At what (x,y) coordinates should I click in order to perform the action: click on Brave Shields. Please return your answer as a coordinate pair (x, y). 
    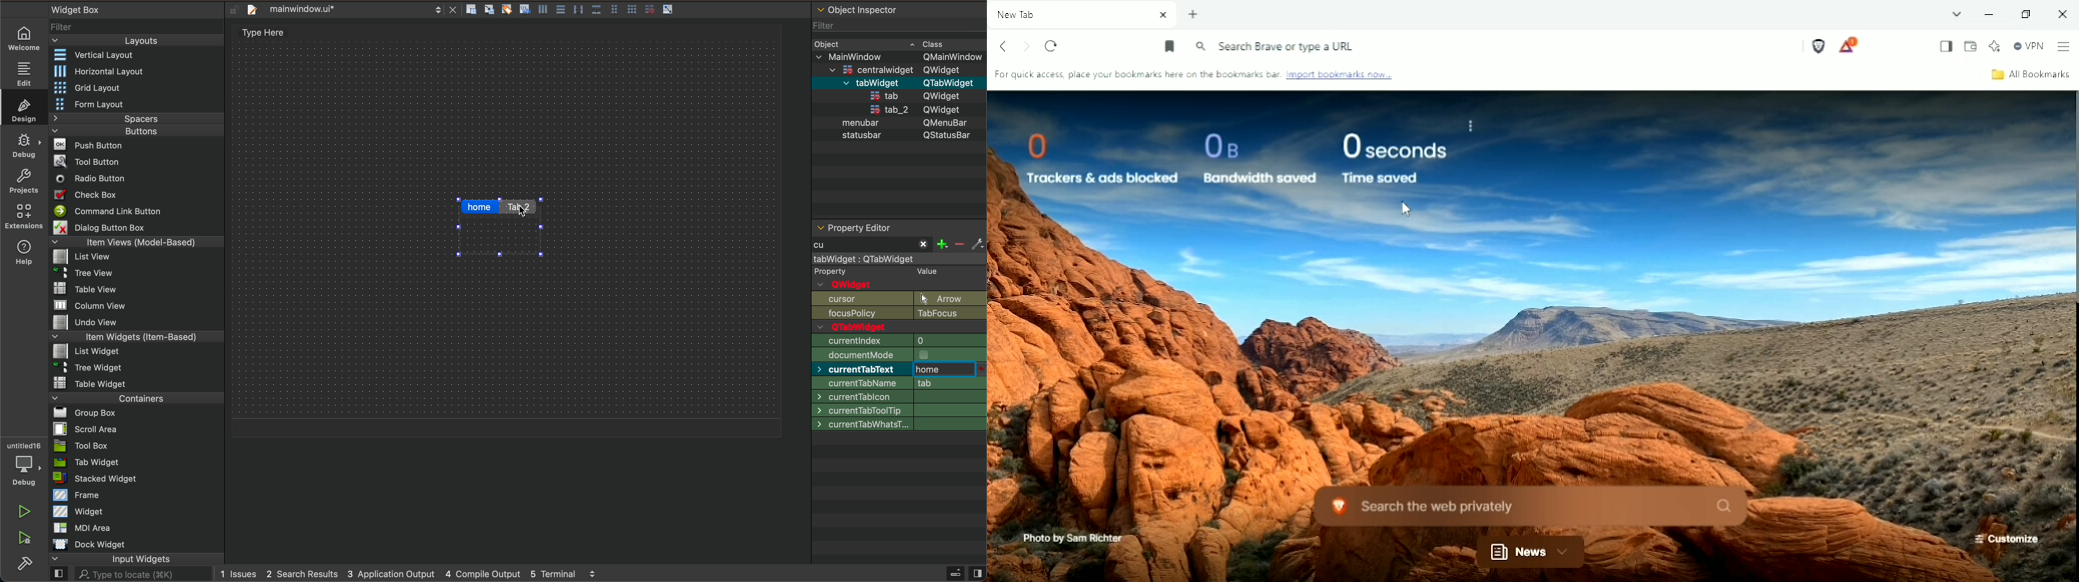
    Looking at the image, I should click on (1818, 46).